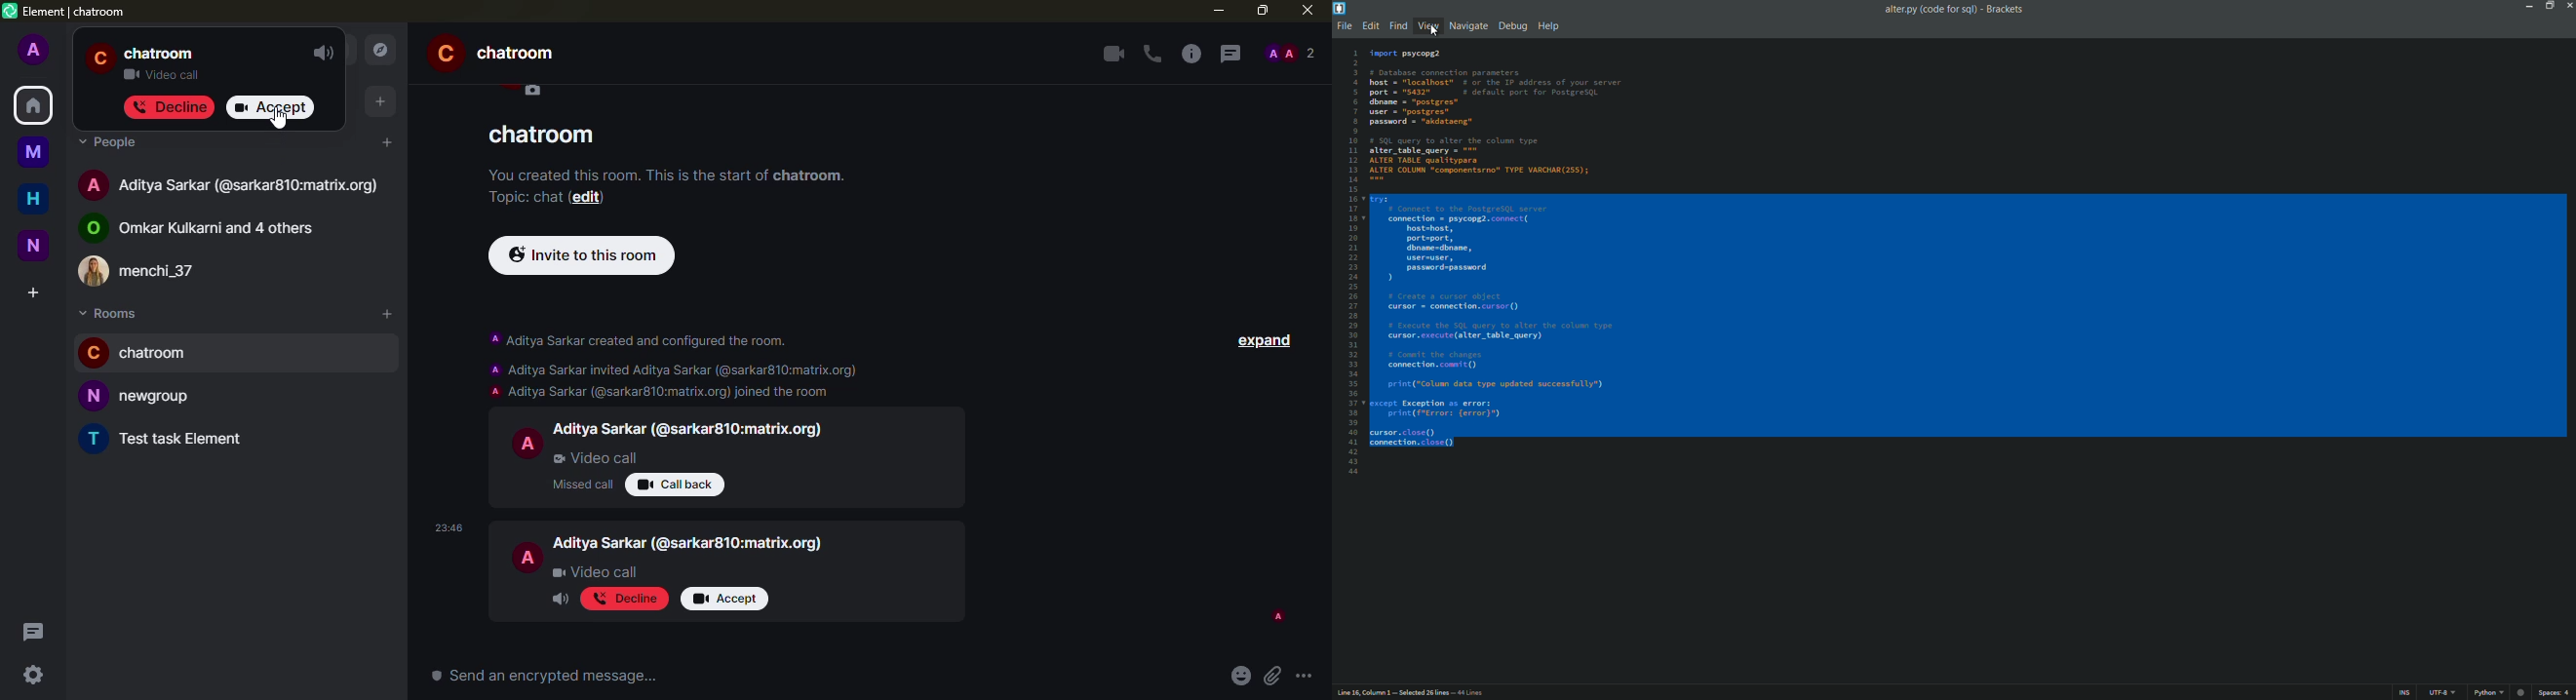 This screenshot has width=2576, height=700. I want to click on navigate menu, so click(1467, 27).